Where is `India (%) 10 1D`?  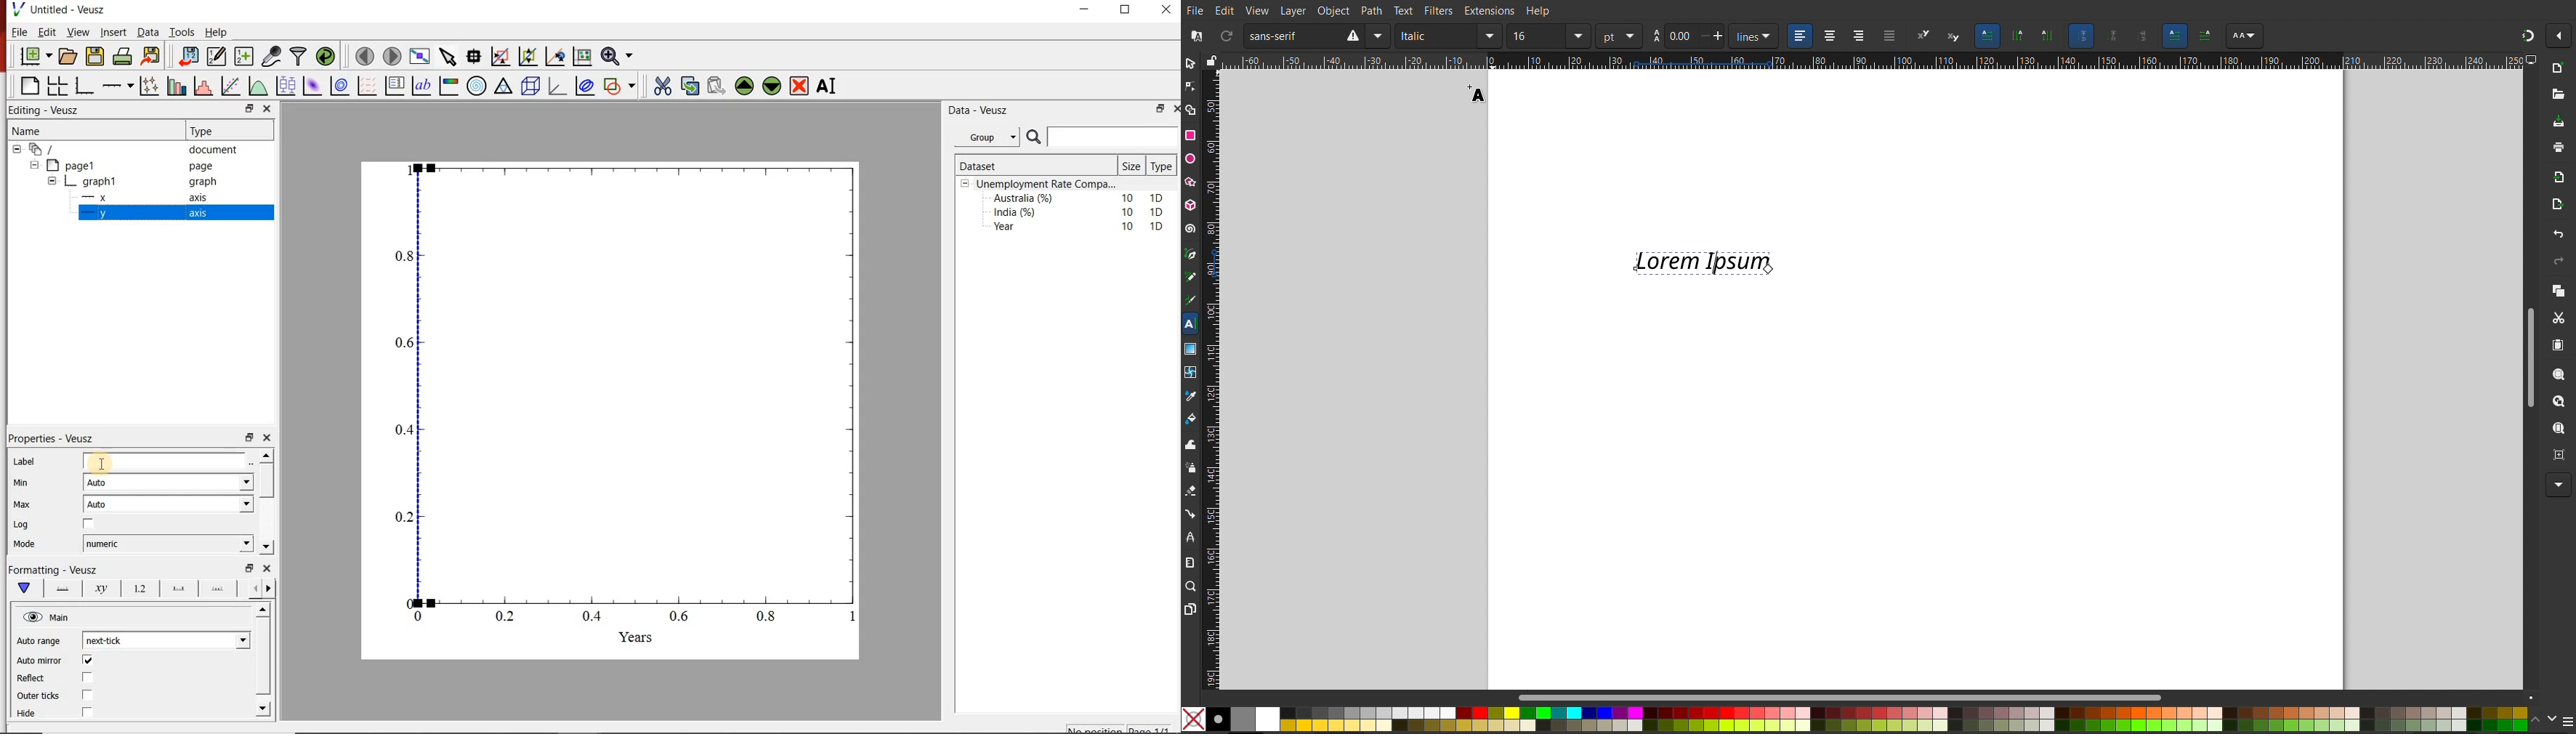 India (%) 10 1D is located at coordinates (1080, 212).